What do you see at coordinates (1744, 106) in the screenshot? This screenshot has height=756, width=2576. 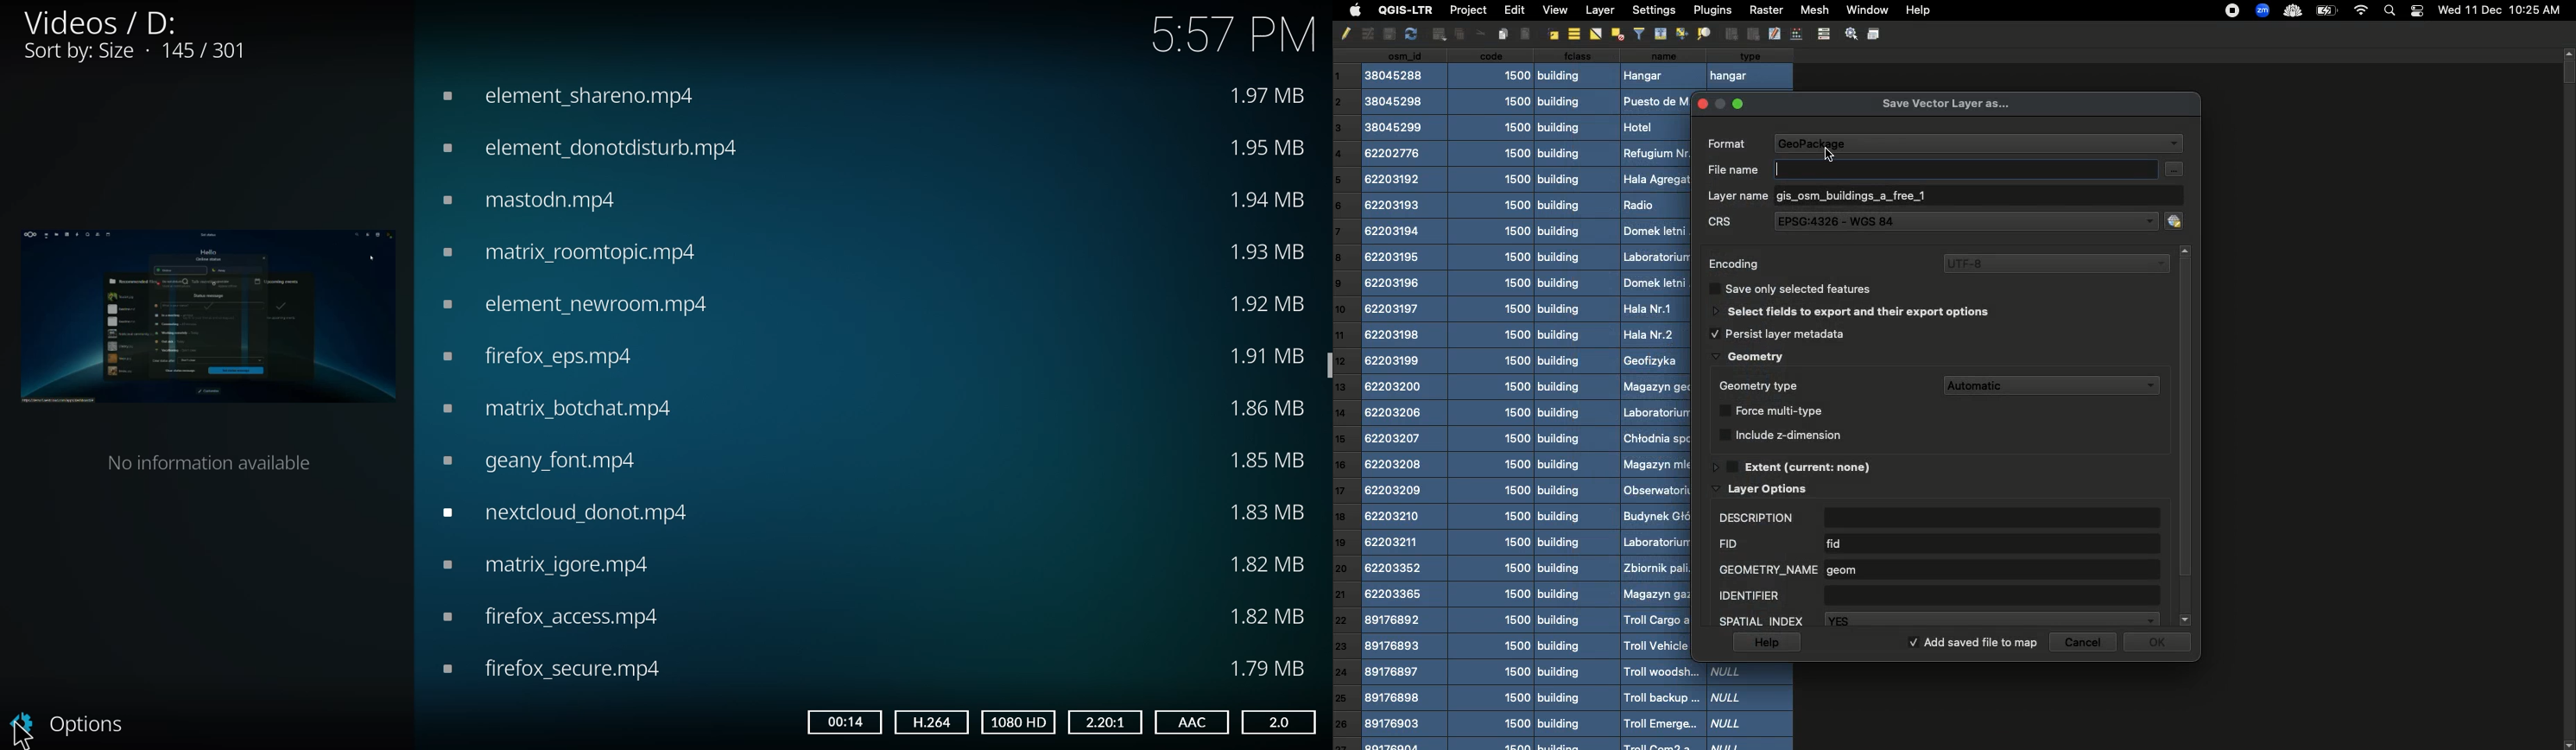 I see `maximise` at bounding box center [1744, 106].